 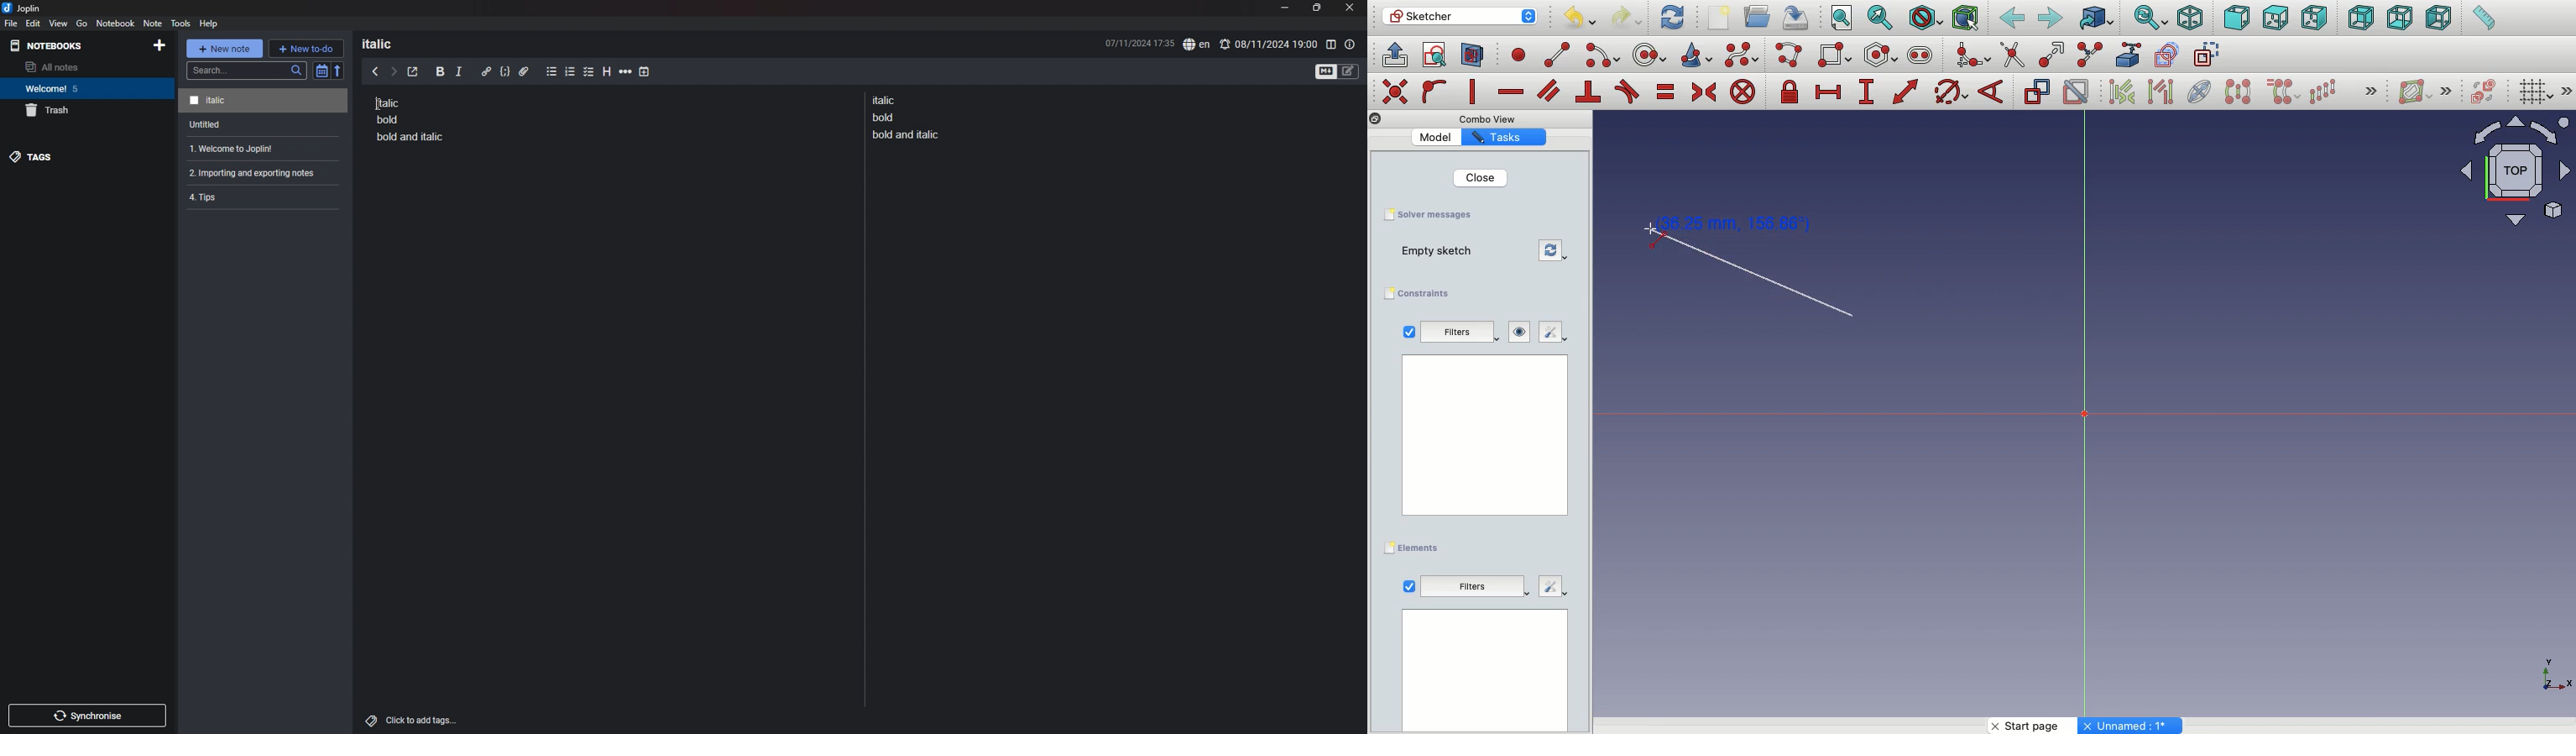 What do you see at coordinates (1503, 139) in the screenshot?
I see `Property ` at bounding box center [1503, 139].